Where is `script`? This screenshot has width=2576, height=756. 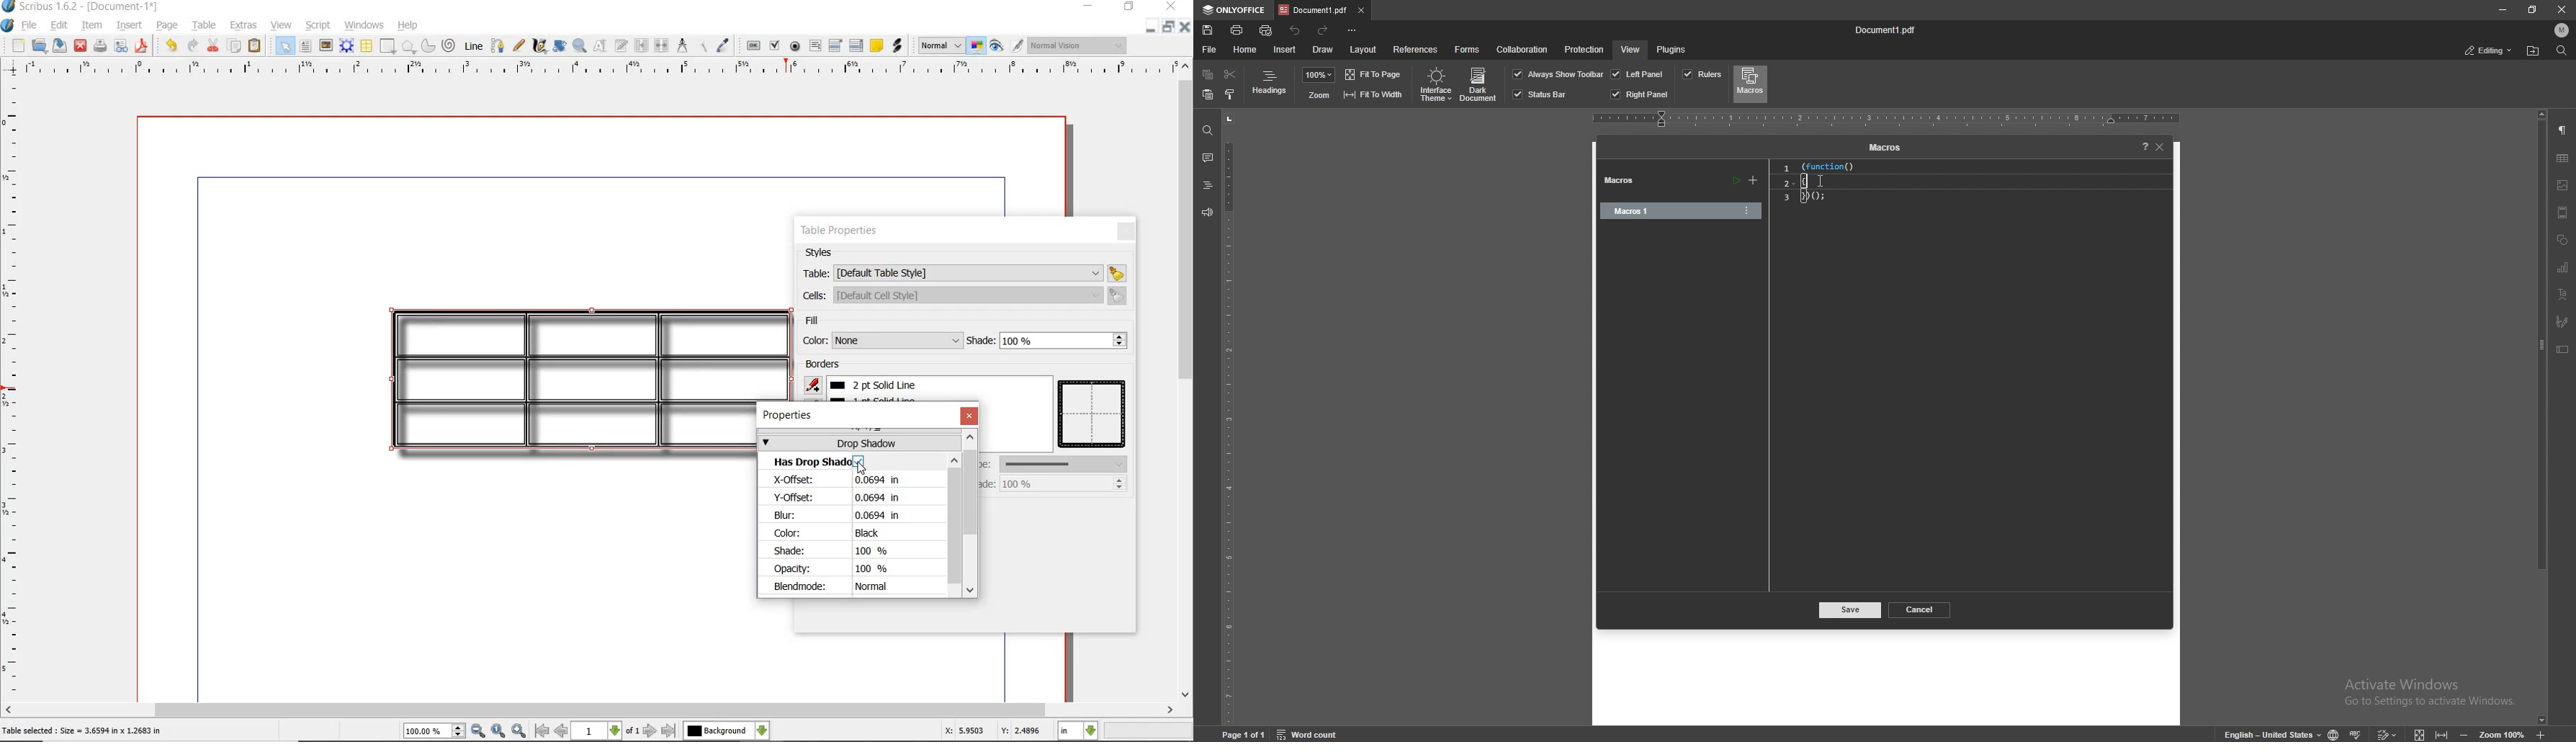
script is located at coordinates (319, 26).